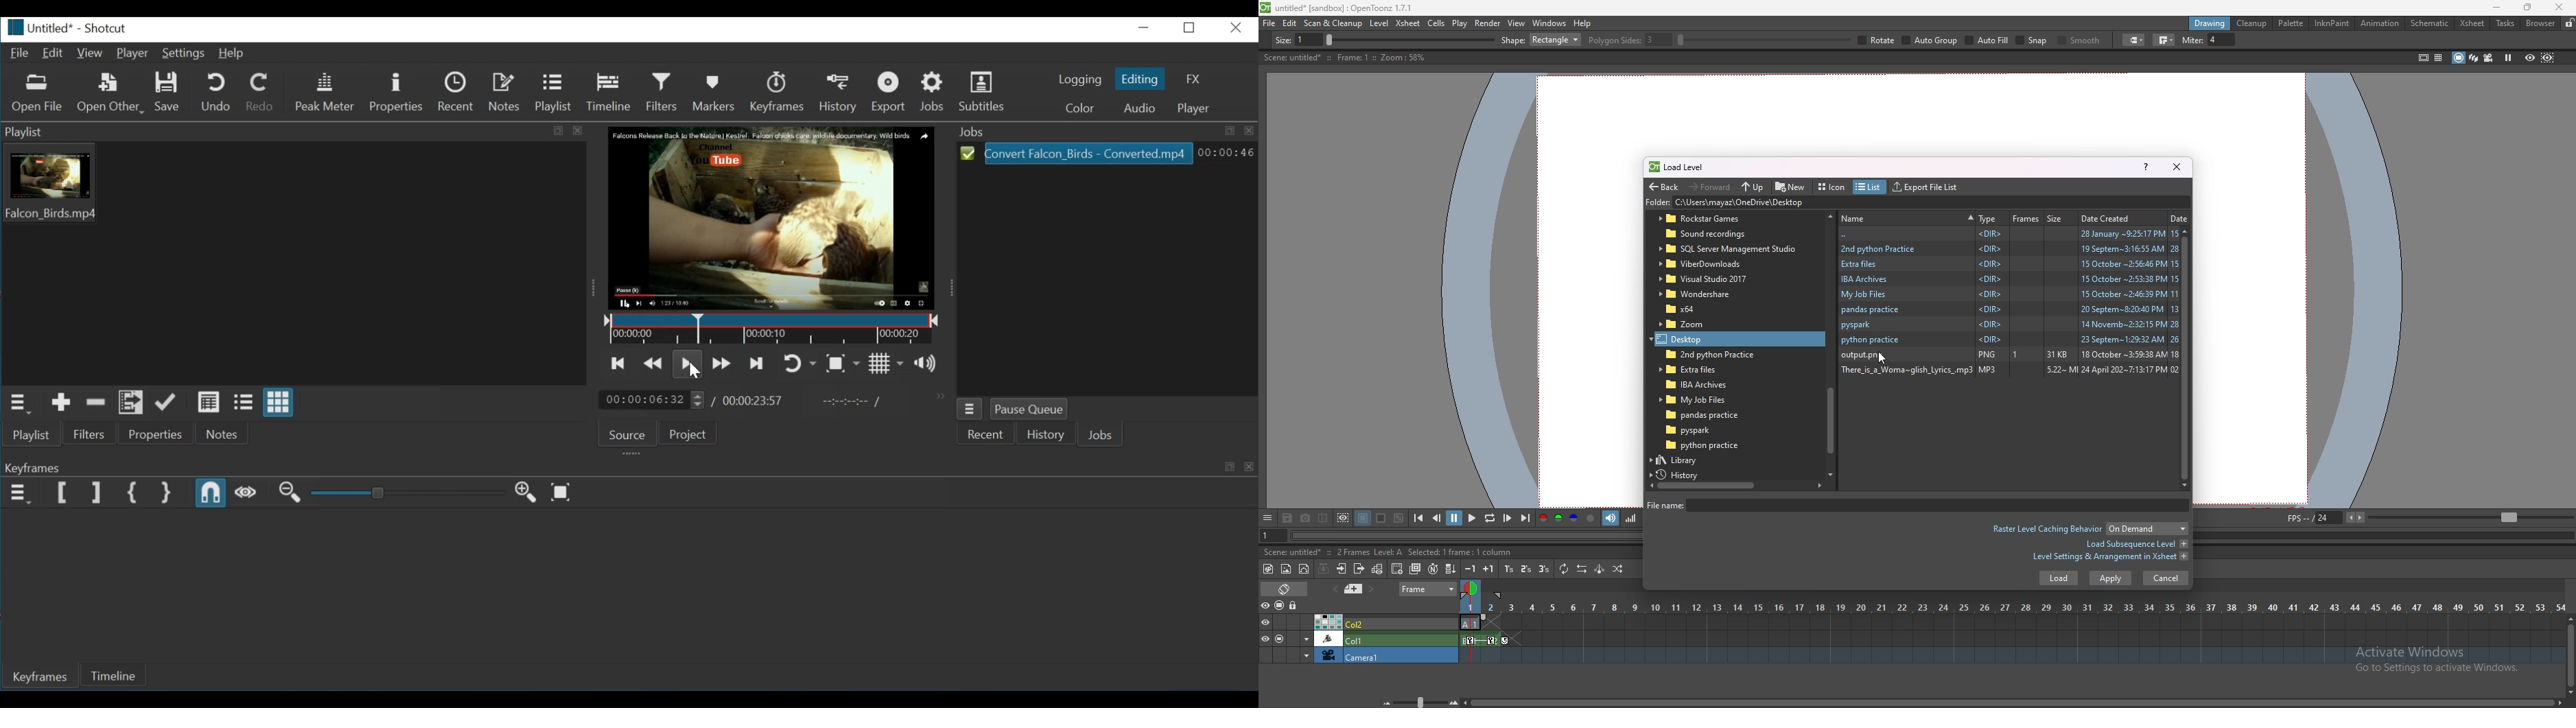 This screenshot has width=2576, height=728. Describe the element at coordinates (1915, 505) in the screenshot. I see `file name` at that location.